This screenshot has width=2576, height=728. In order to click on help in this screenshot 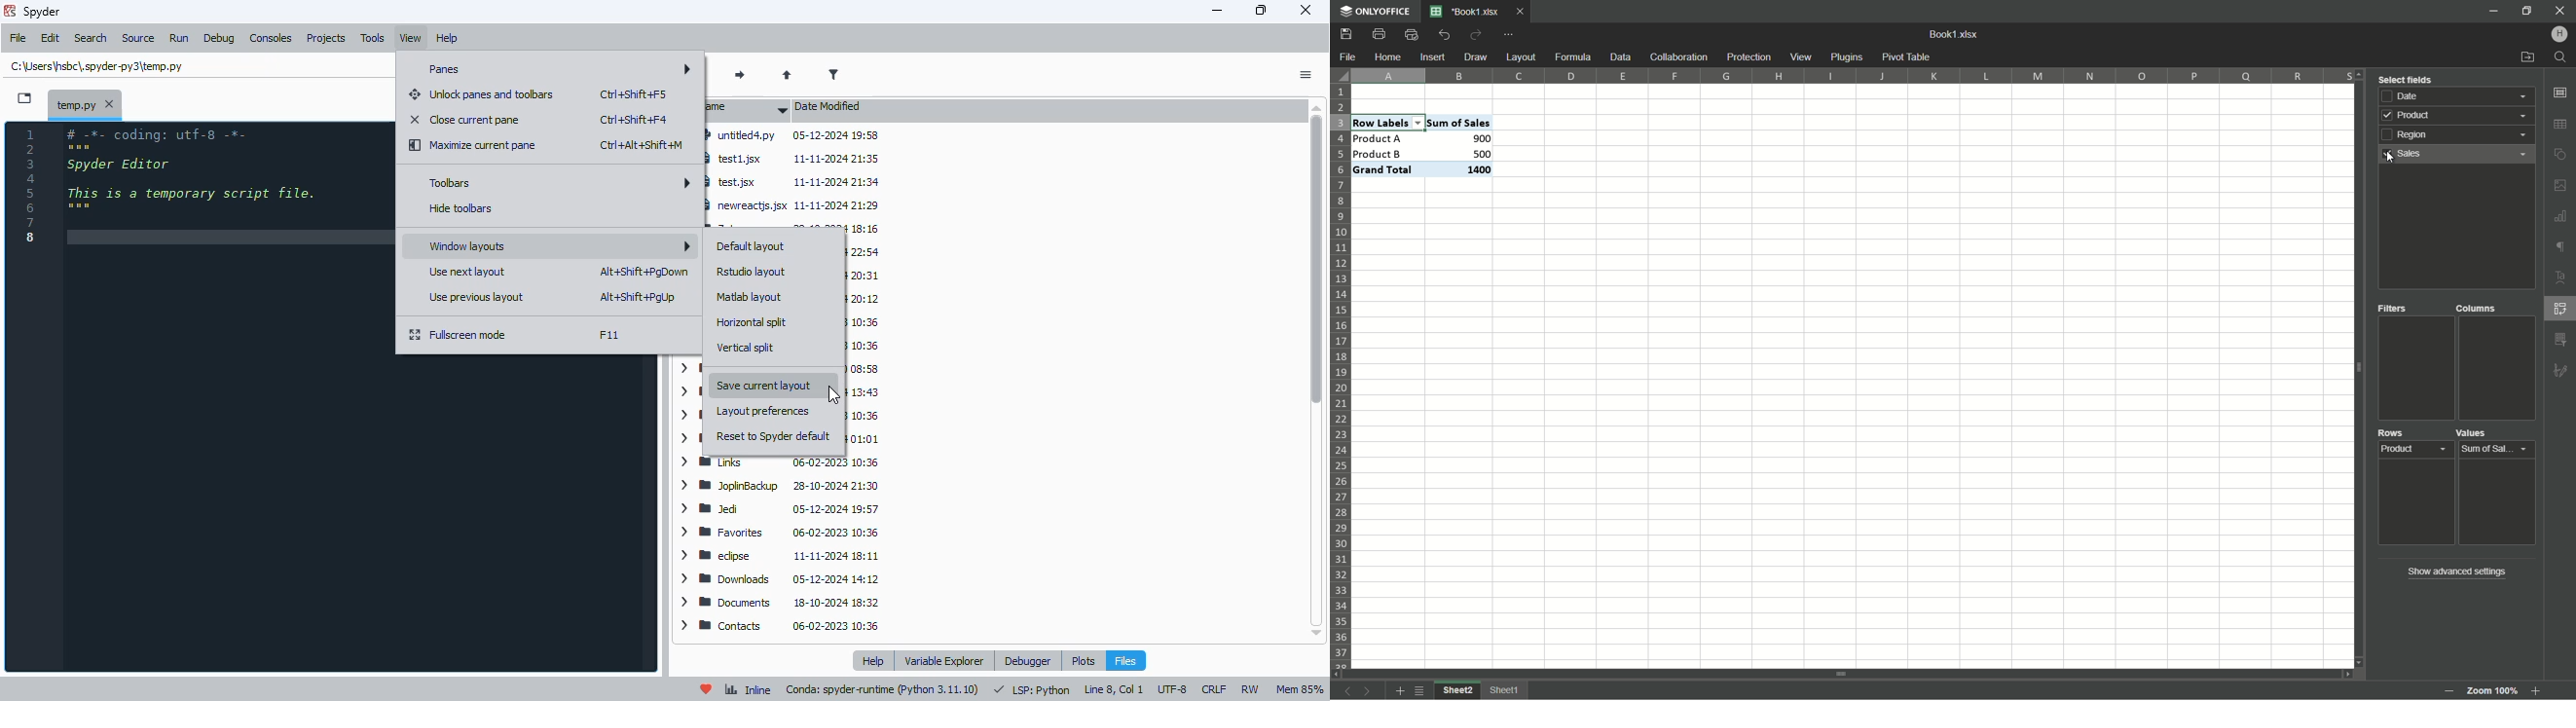, I will do `click(449, 38)`.